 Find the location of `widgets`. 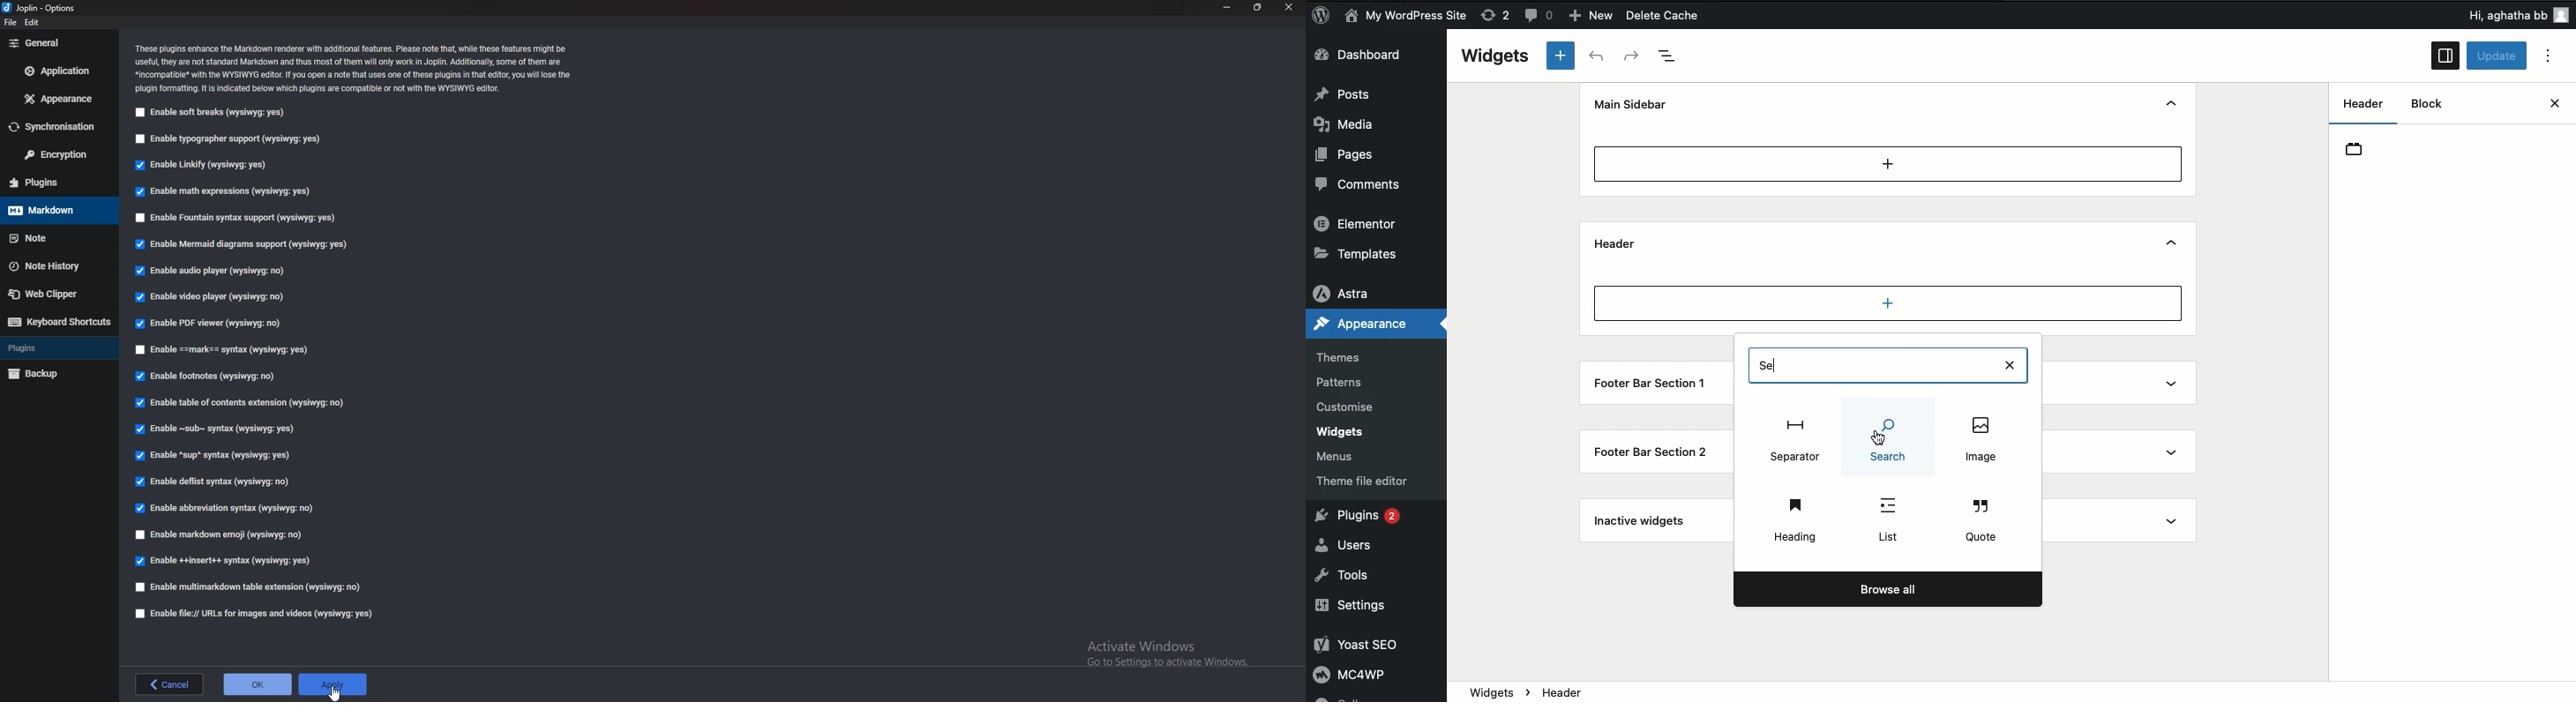

widgets is located at coordinates (2011, 692).